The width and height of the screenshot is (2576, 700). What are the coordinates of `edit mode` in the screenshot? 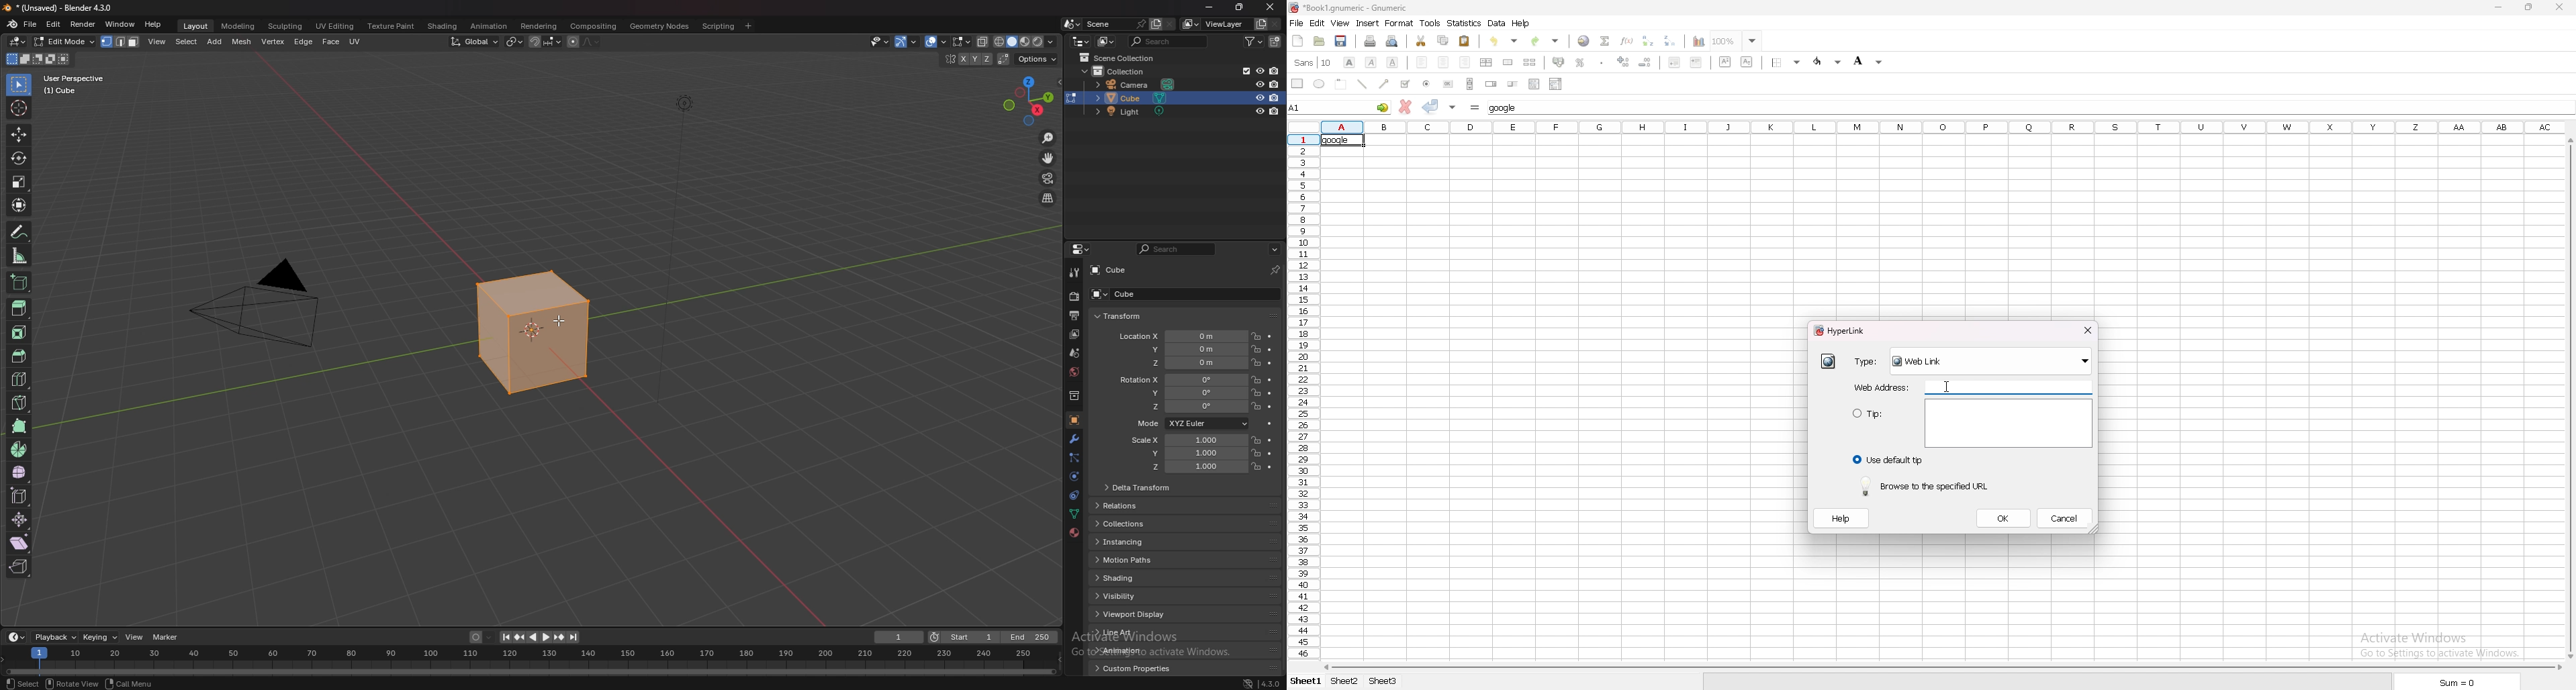 It's located at (64, 41).